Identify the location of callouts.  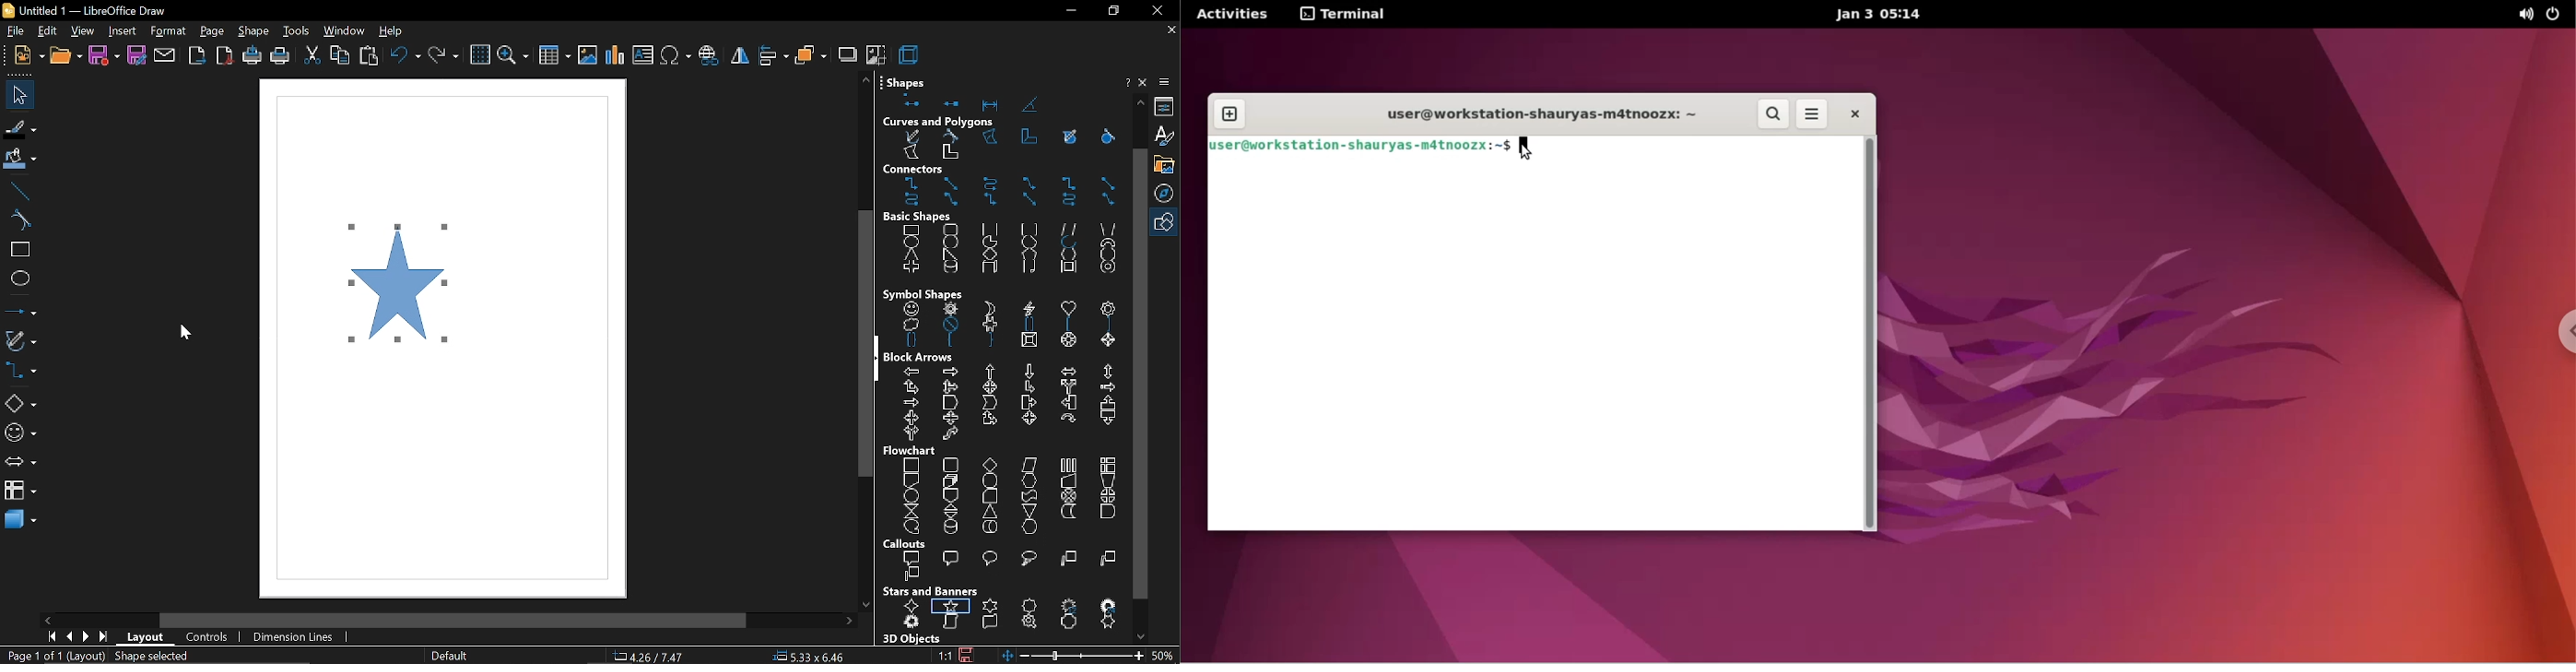
(906, 542).